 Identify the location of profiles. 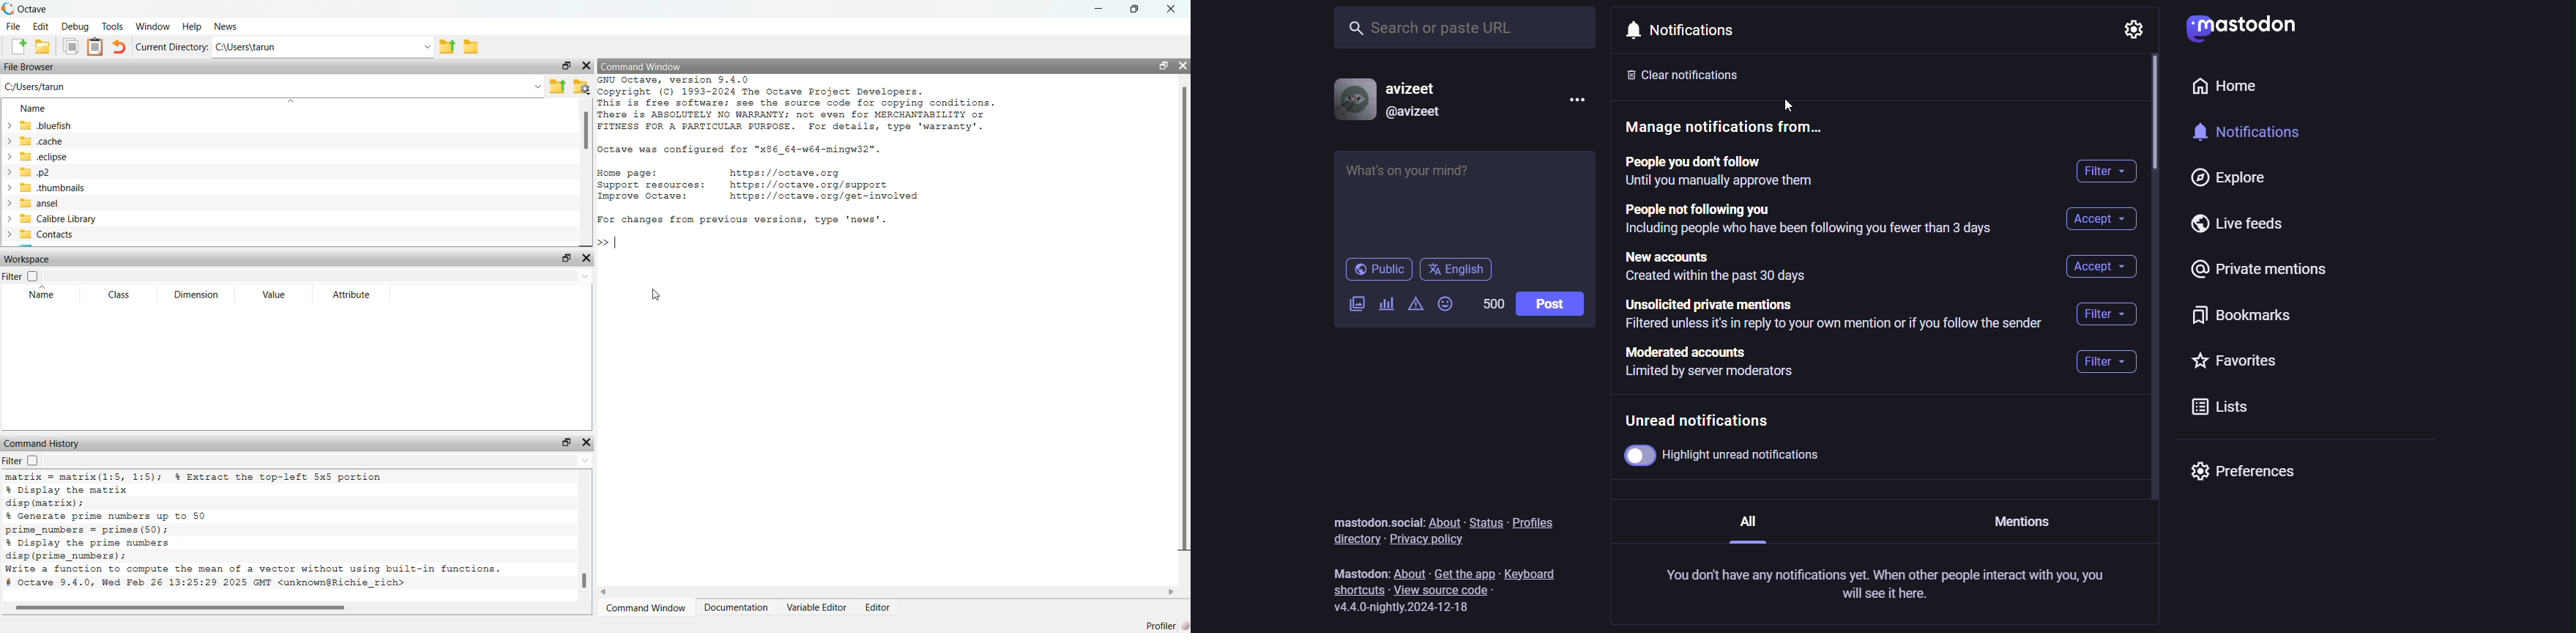
(1541, 519).